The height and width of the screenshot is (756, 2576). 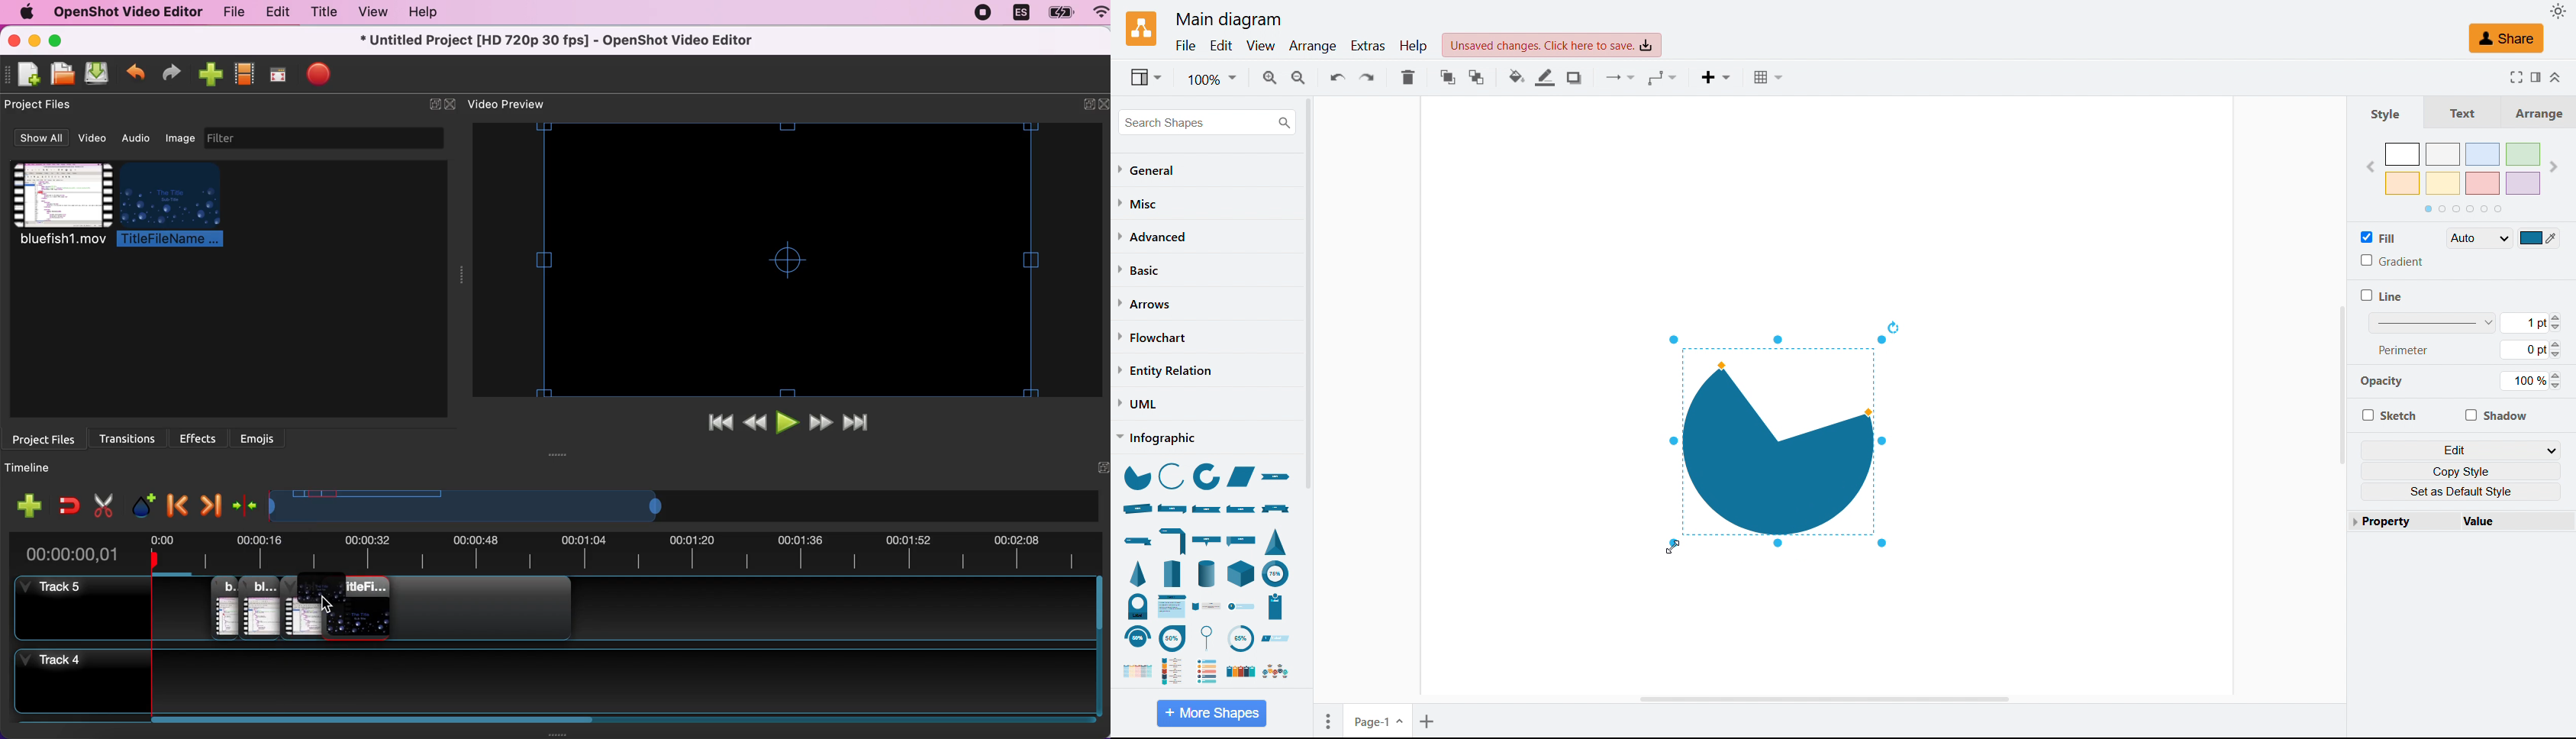 What do you see at coordinates (2379, 237) in the screenshot?
I see `fill ` at bounding box center [2379, 237].